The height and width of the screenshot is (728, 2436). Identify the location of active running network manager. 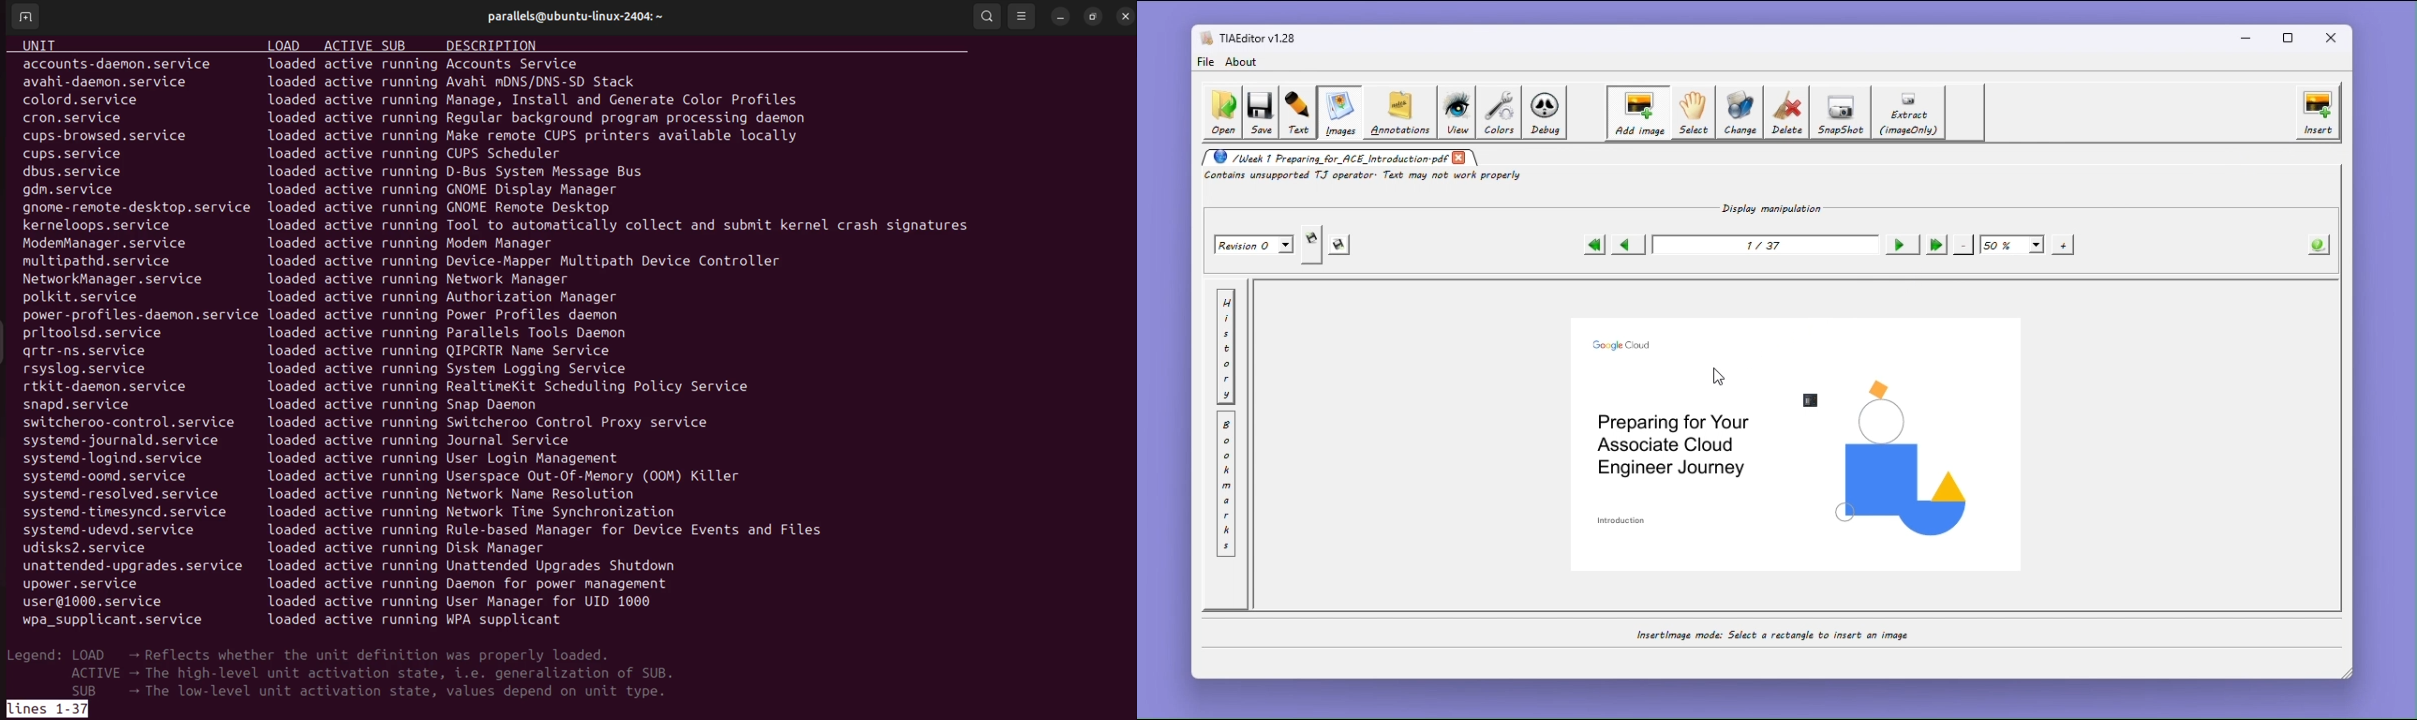
(451, 279).